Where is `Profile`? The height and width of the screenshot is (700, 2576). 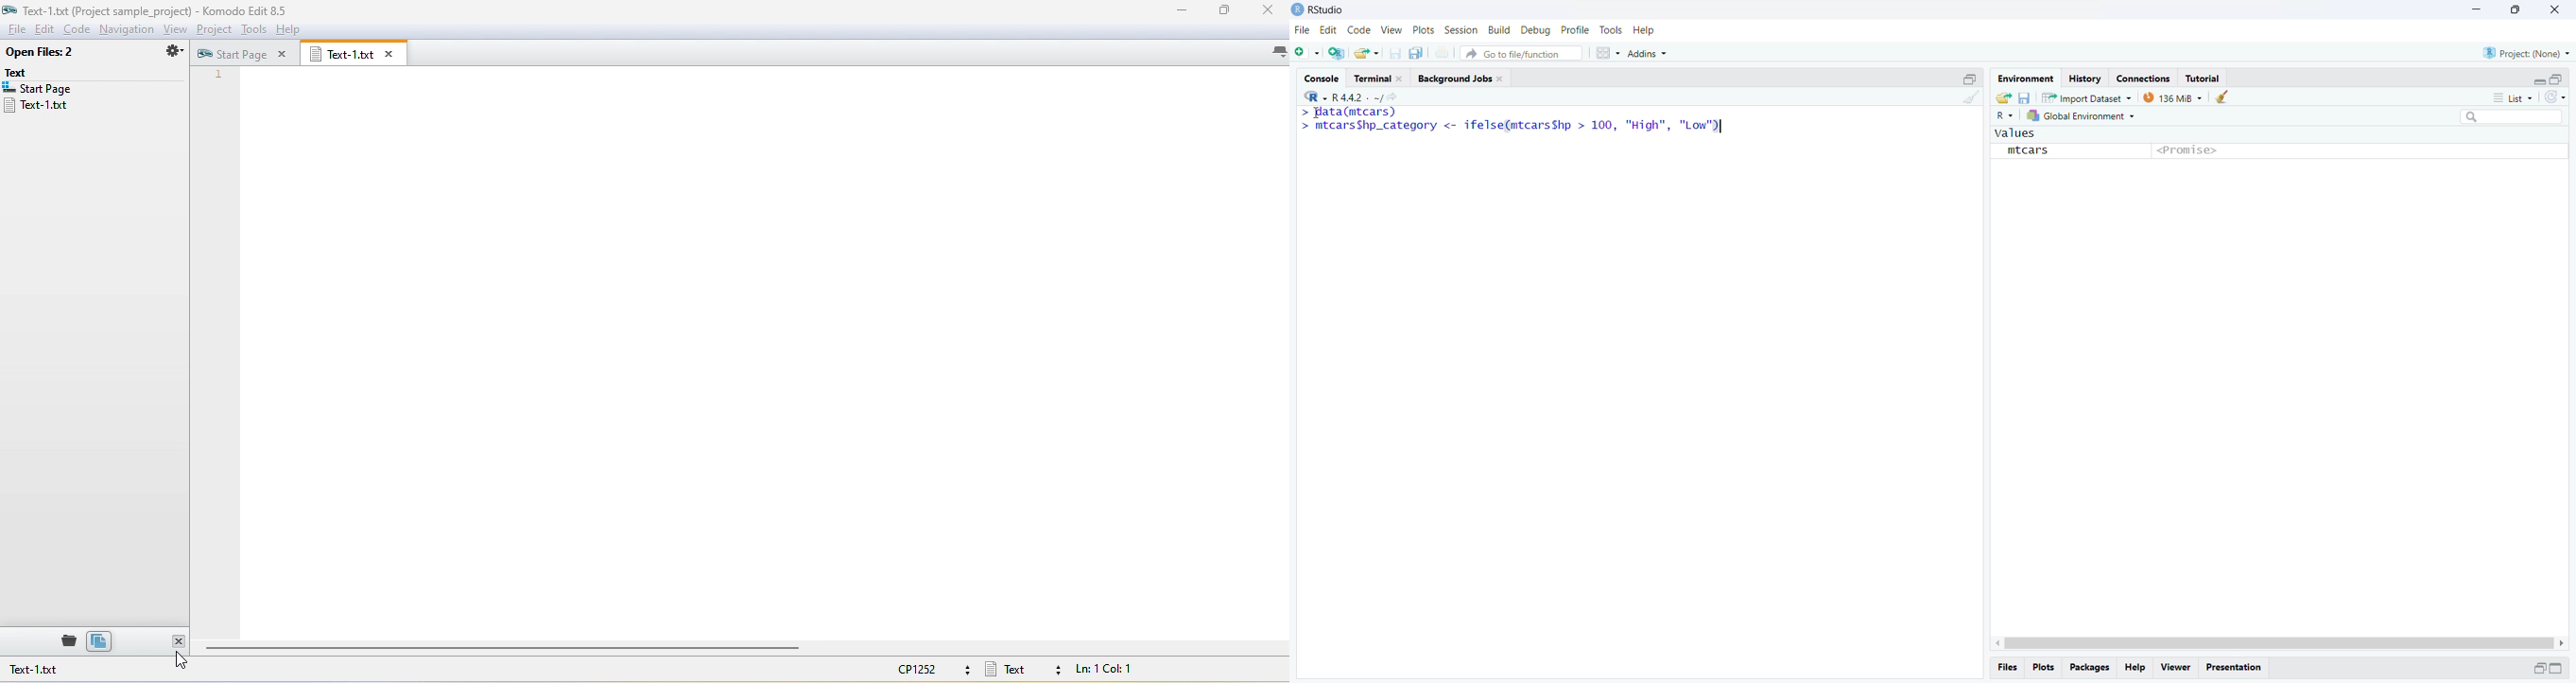
Profile is located at coordinates (1576, 30).